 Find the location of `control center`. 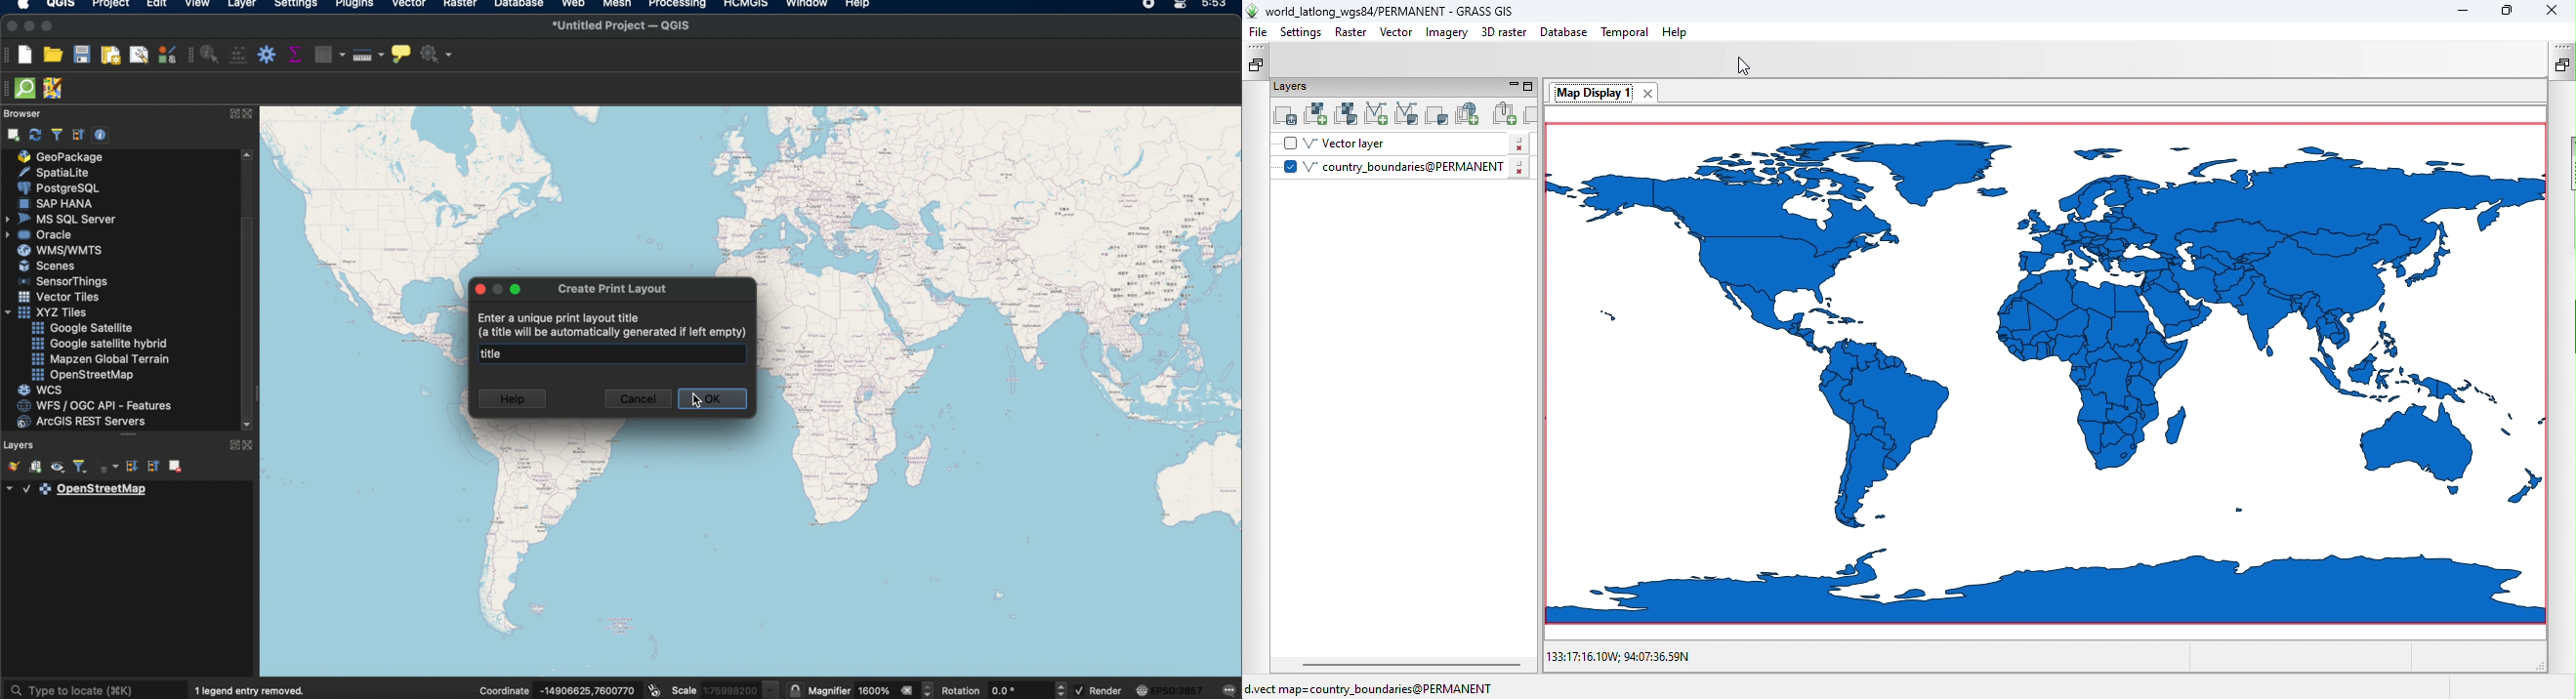

control center is located at coordinates (1181, 7).